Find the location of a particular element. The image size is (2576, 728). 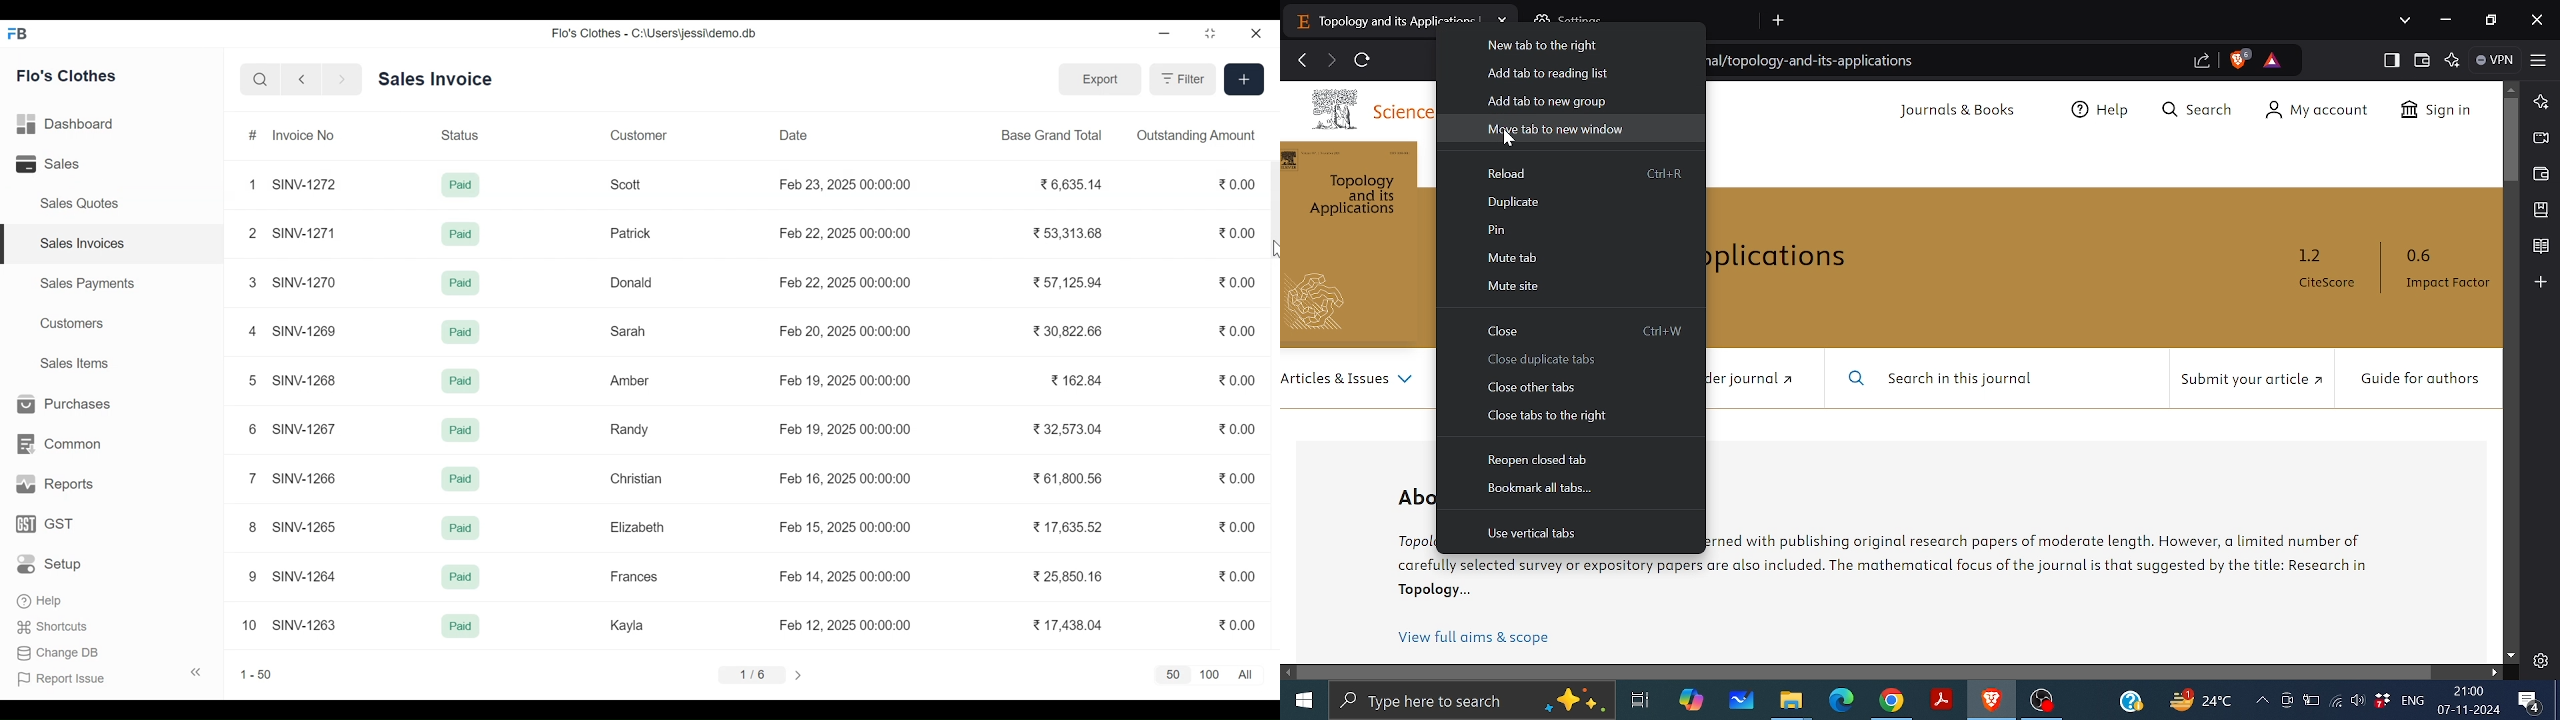

61,800.56 is located at coordinates (1066, 478).